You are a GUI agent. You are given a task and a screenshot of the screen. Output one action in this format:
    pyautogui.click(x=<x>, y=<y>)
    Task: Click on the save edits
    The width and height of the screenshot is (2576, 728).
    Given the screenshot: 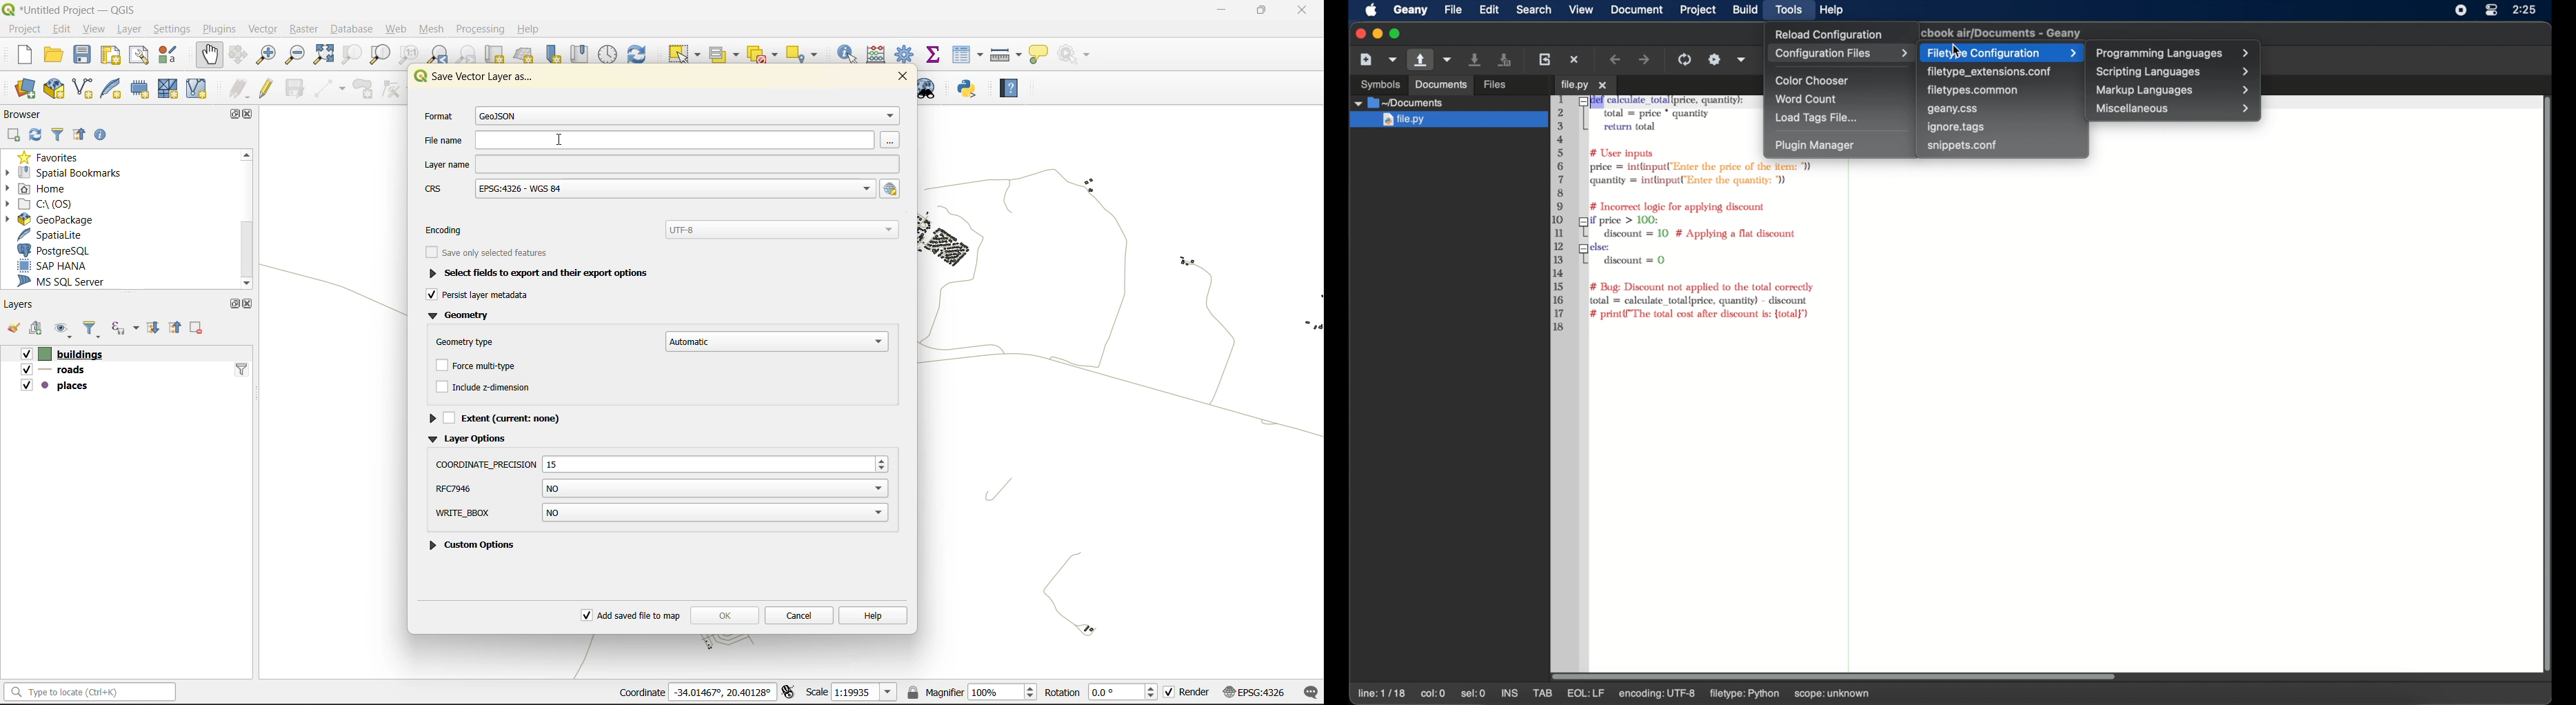 What is the action you would take?
    pyautogui.click(x=294, y=87)
    